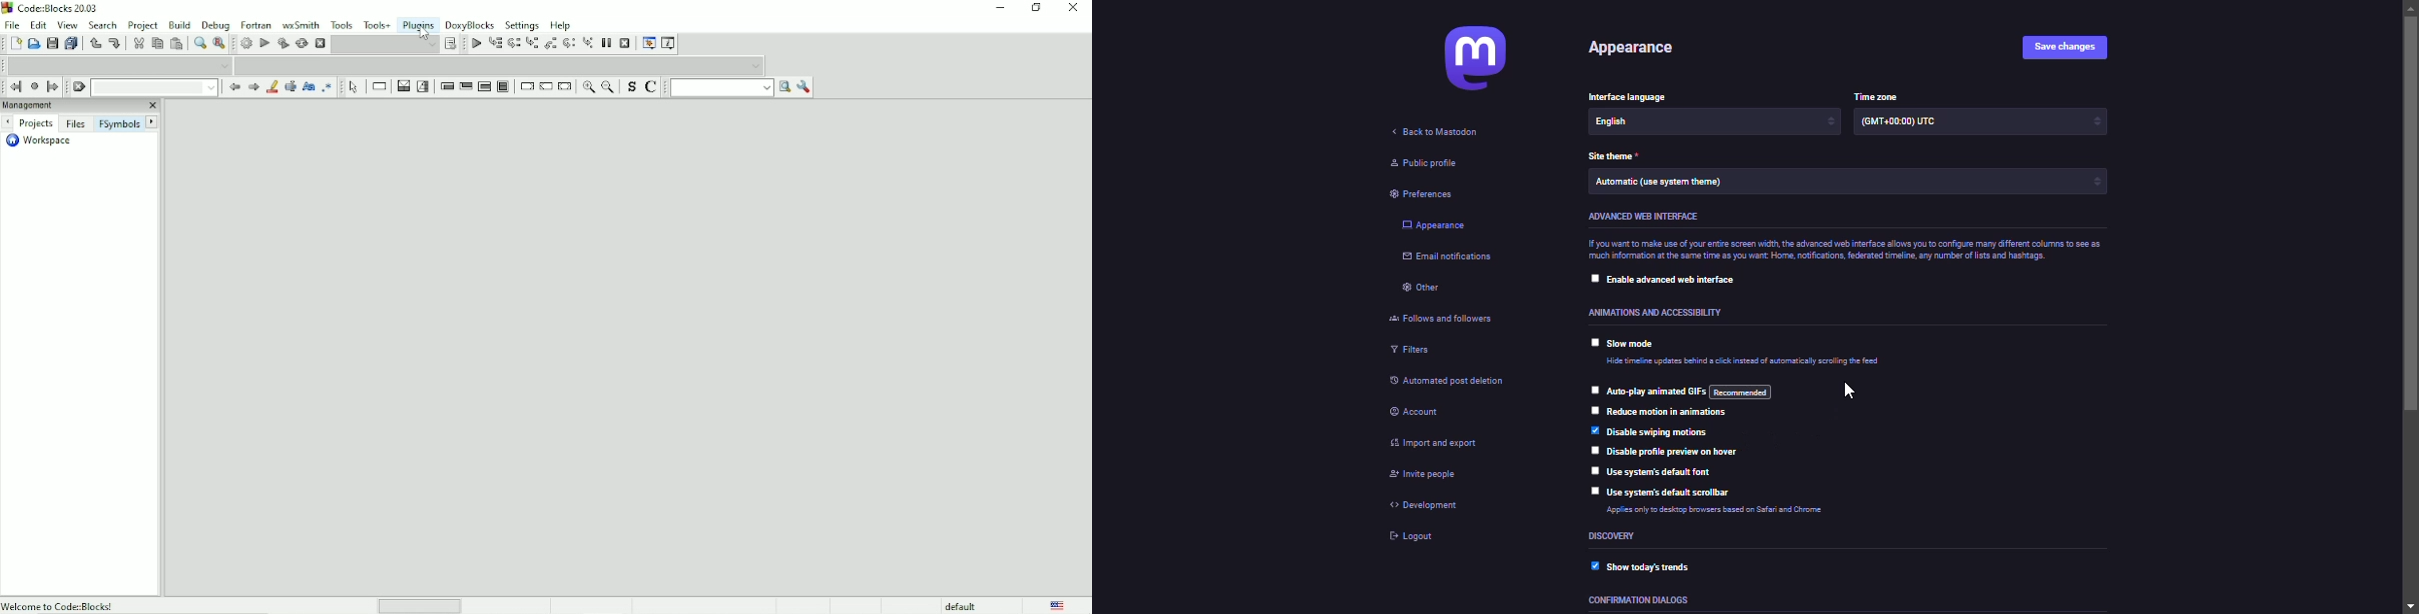  I want to click on automated post deletion, so click(1450, 379).